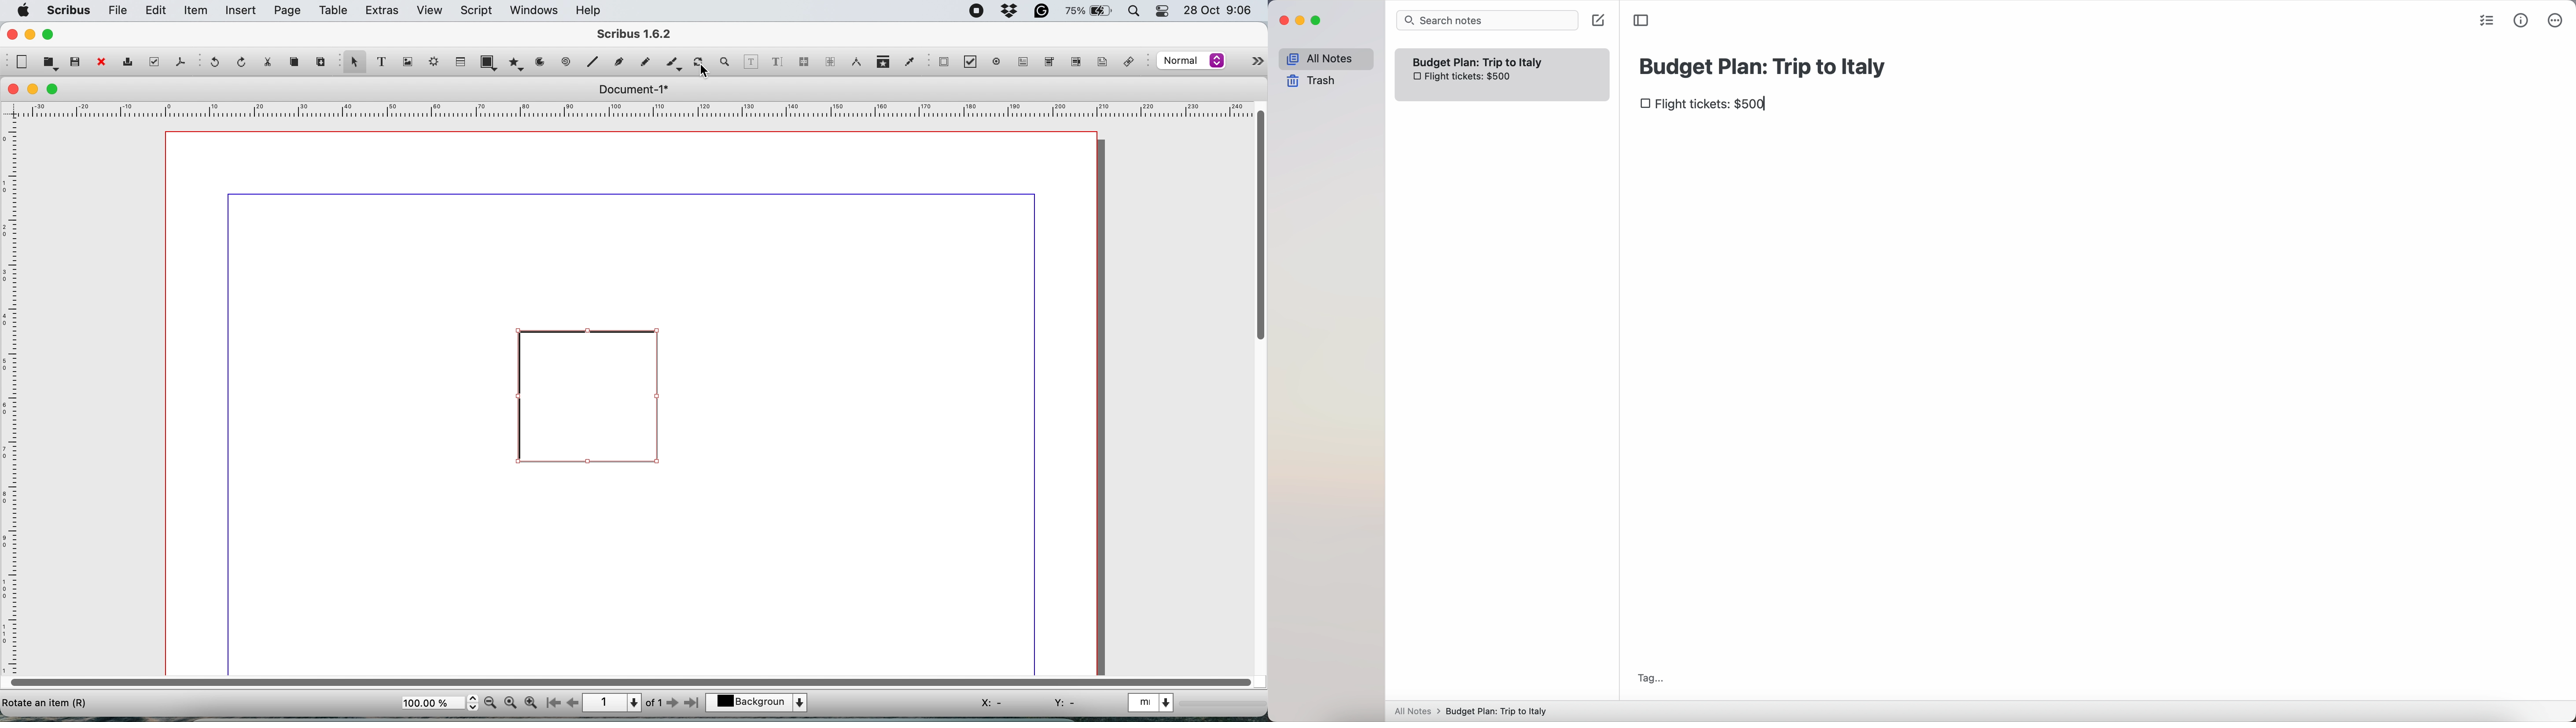  I want to click on script, so click(479, 10).